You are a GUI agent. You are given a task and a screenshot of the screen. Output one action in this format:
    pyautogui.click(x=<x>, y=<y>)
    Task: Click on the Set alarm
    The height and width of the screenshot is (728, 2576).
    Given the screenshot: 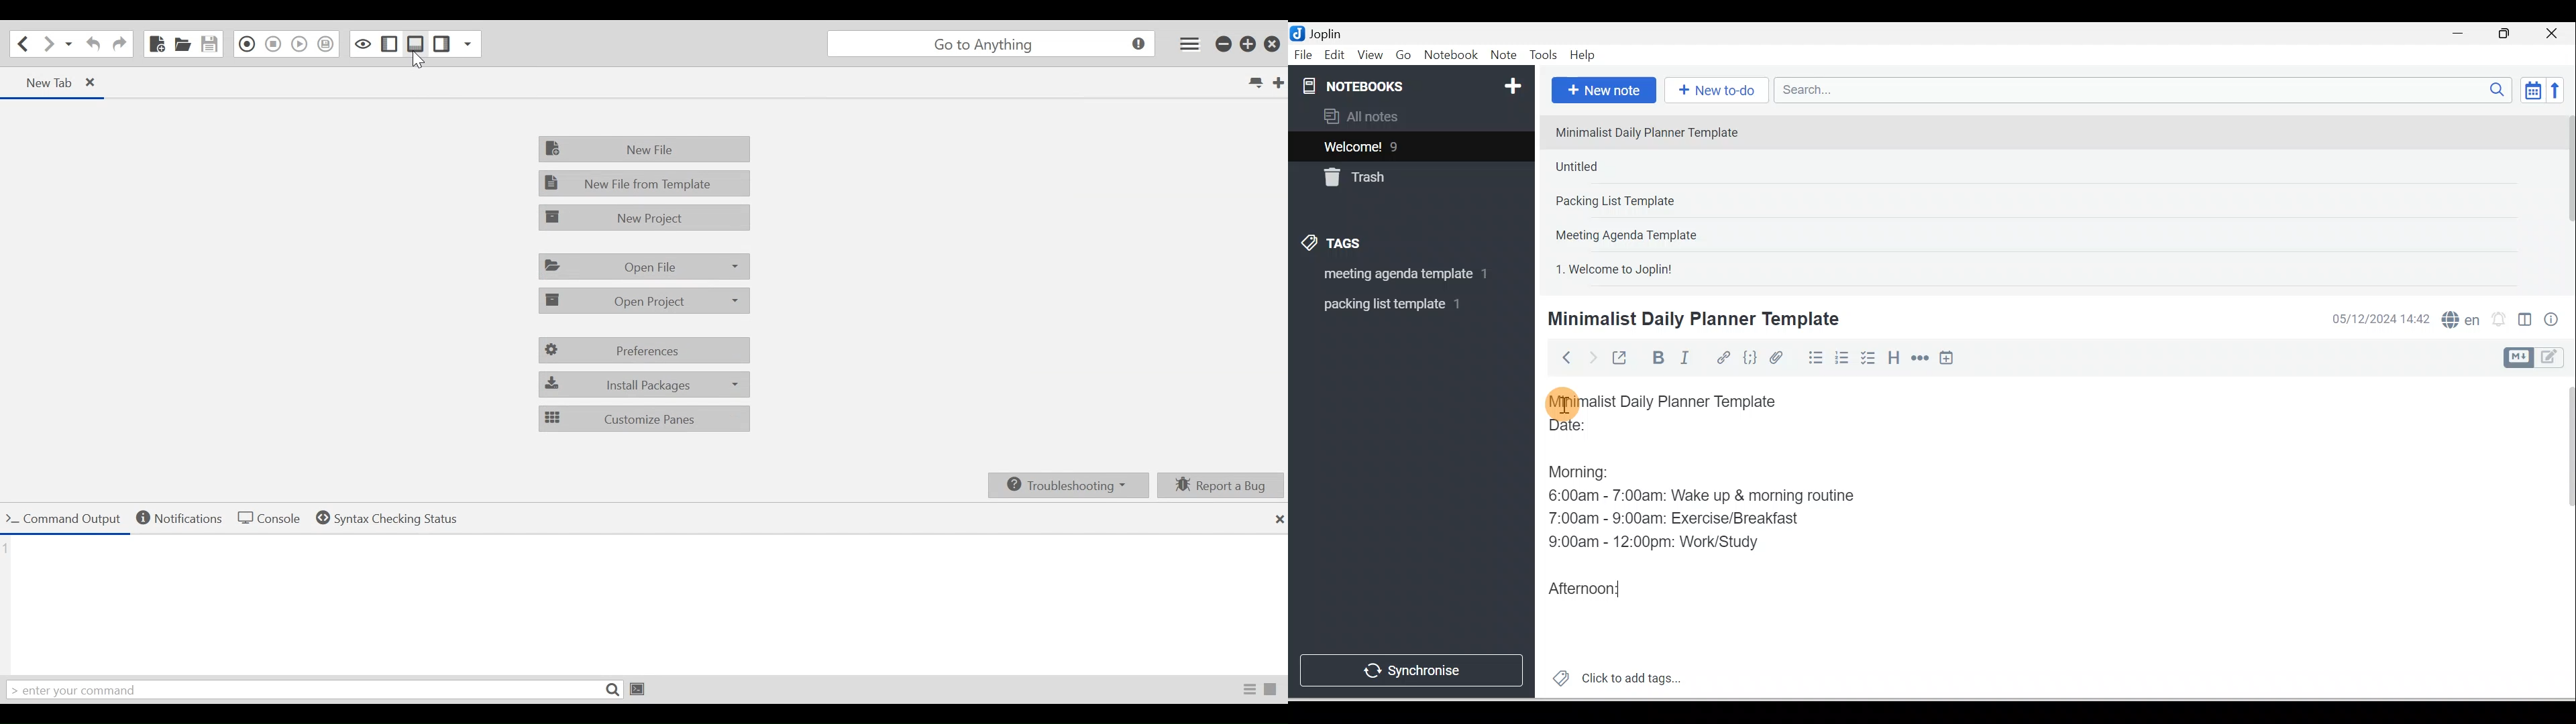 What is the action you would take?
    pyautogui.click(x=2497, y=320)
    